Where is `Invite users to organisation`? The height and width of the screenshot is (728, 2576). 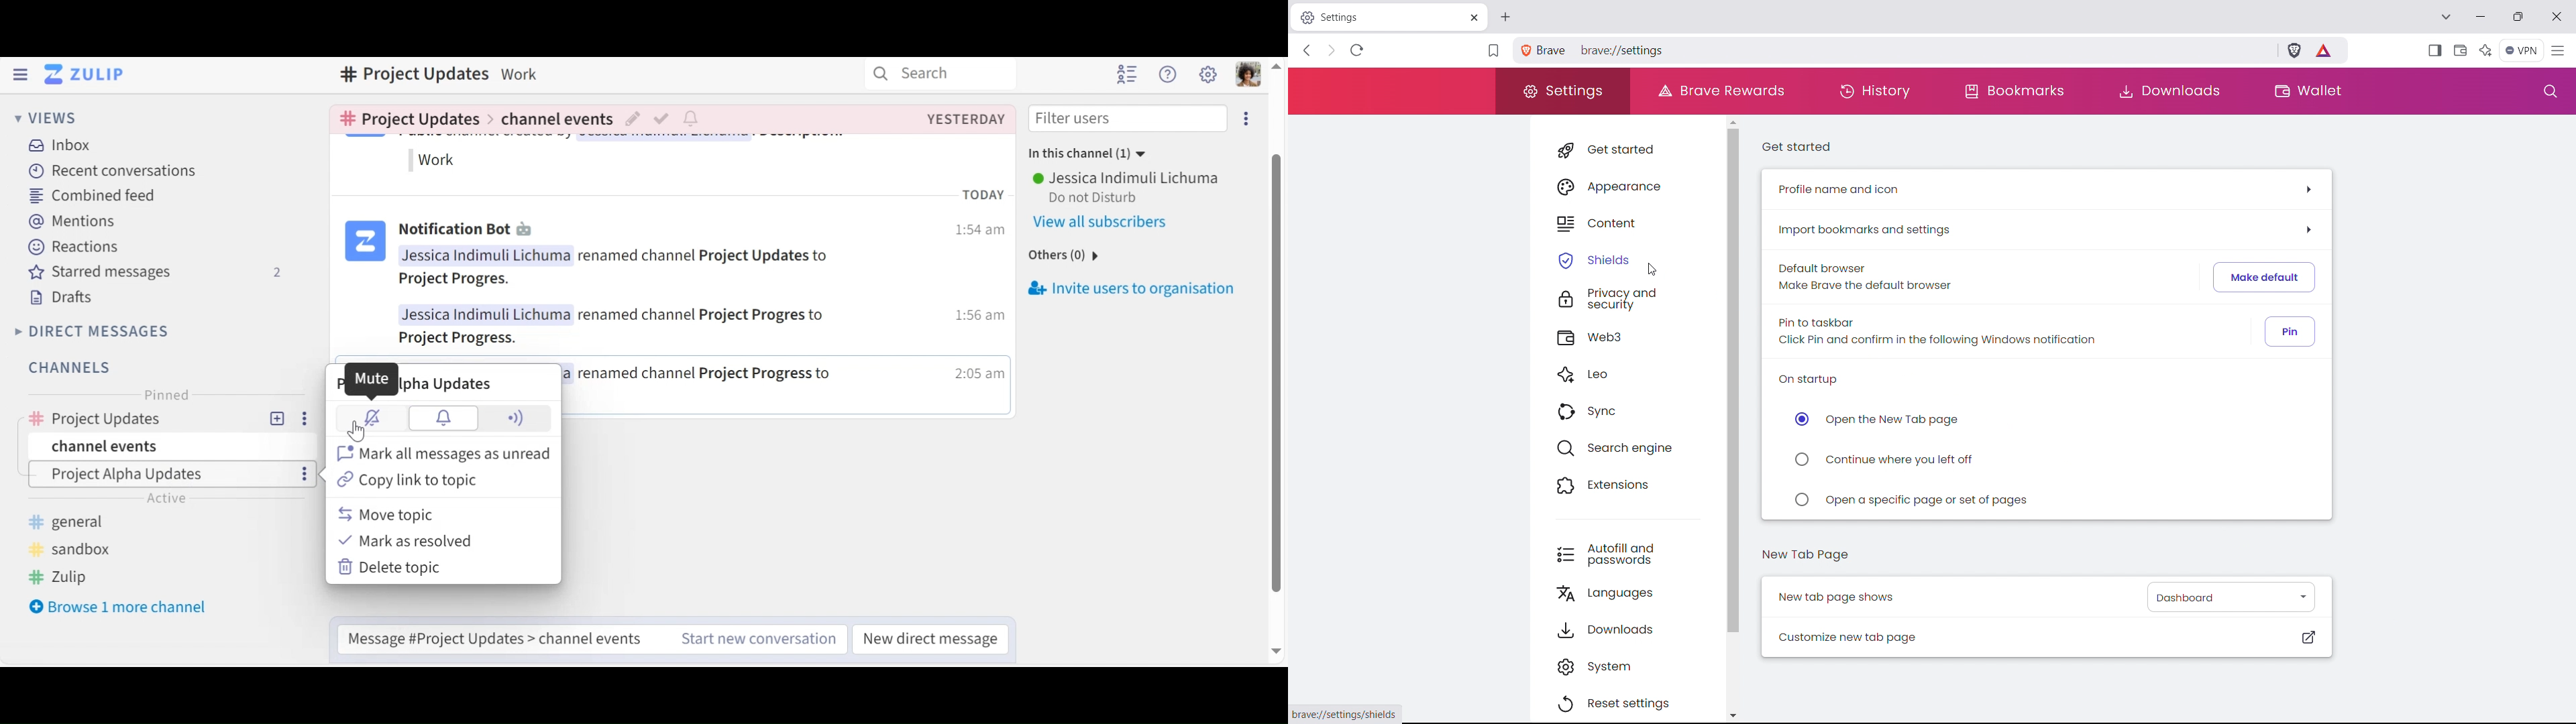 Invite users to organisation is located at coordinates (1246, 119).